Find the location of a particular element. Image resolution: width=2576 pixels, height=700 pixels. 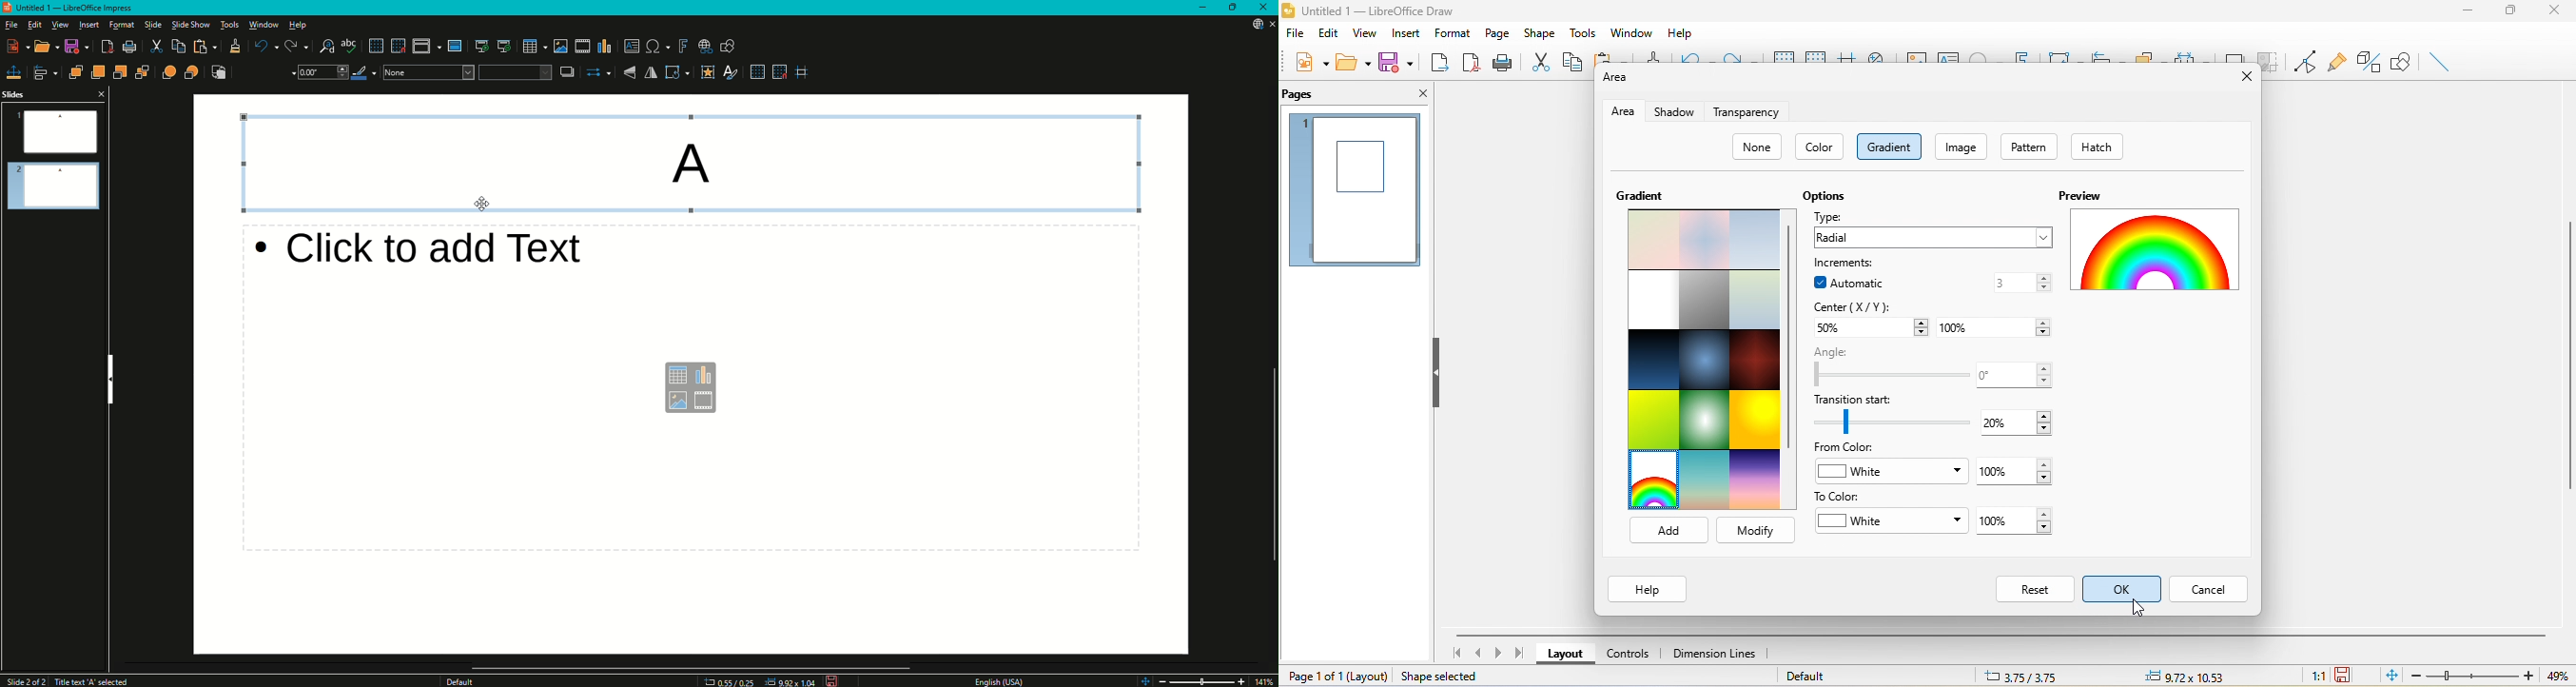

file is located at coordinates (1295, 37).